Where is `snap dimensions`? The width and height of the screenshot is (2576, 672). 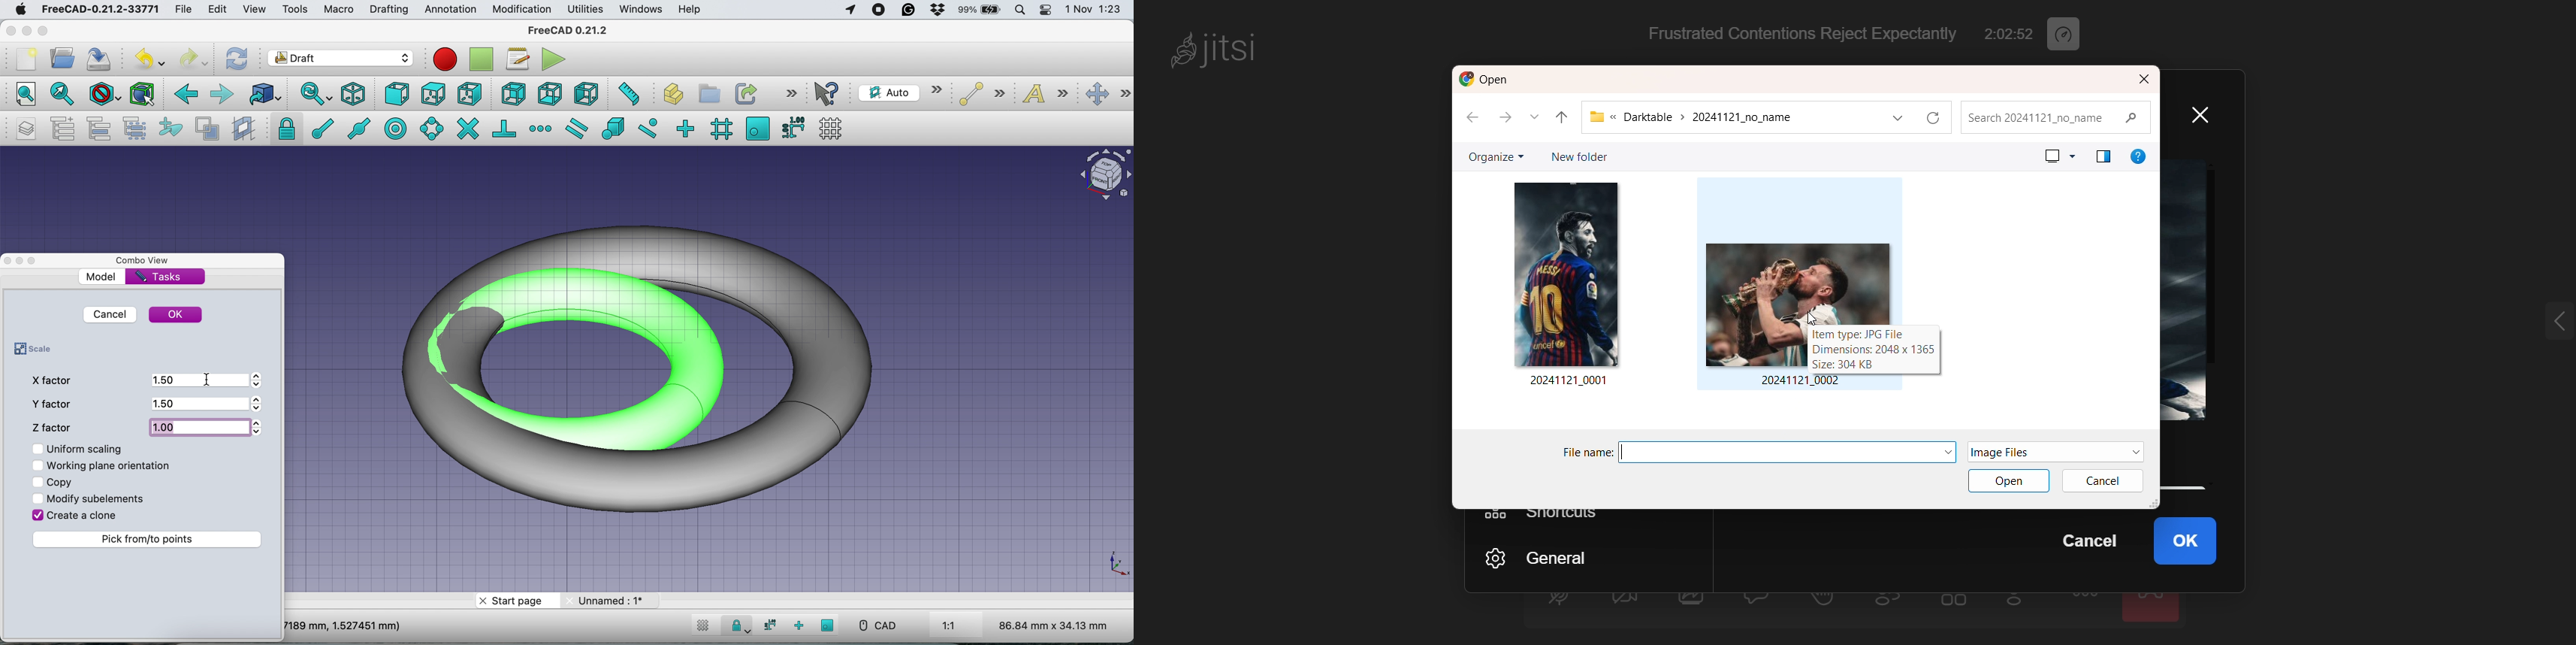
snap dimensions is located at coordinates (768, 625).